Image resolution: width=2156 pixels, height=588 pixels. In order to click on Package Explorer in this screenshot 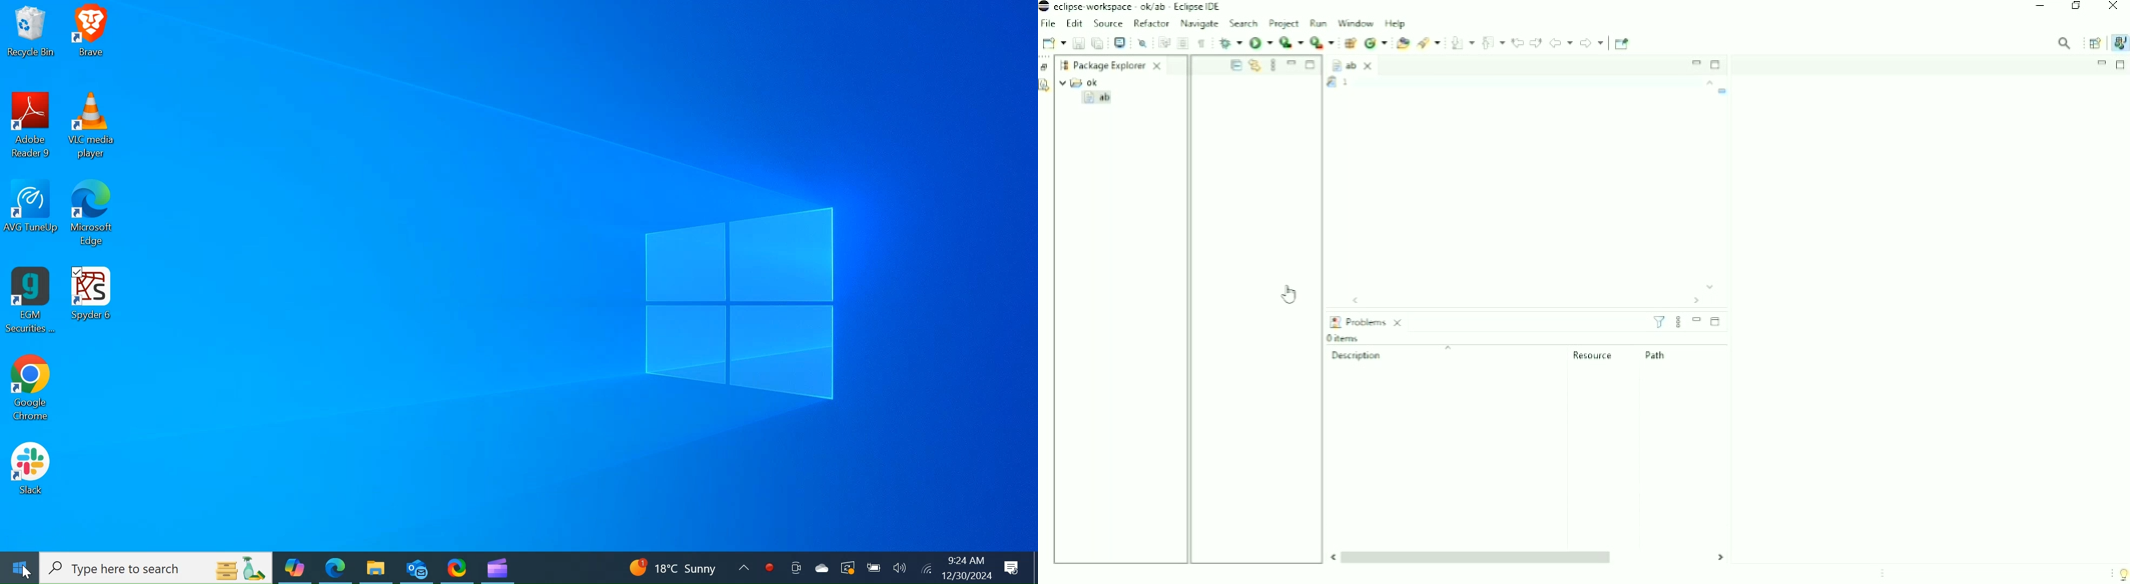, I will do `click(1118, 65)`.